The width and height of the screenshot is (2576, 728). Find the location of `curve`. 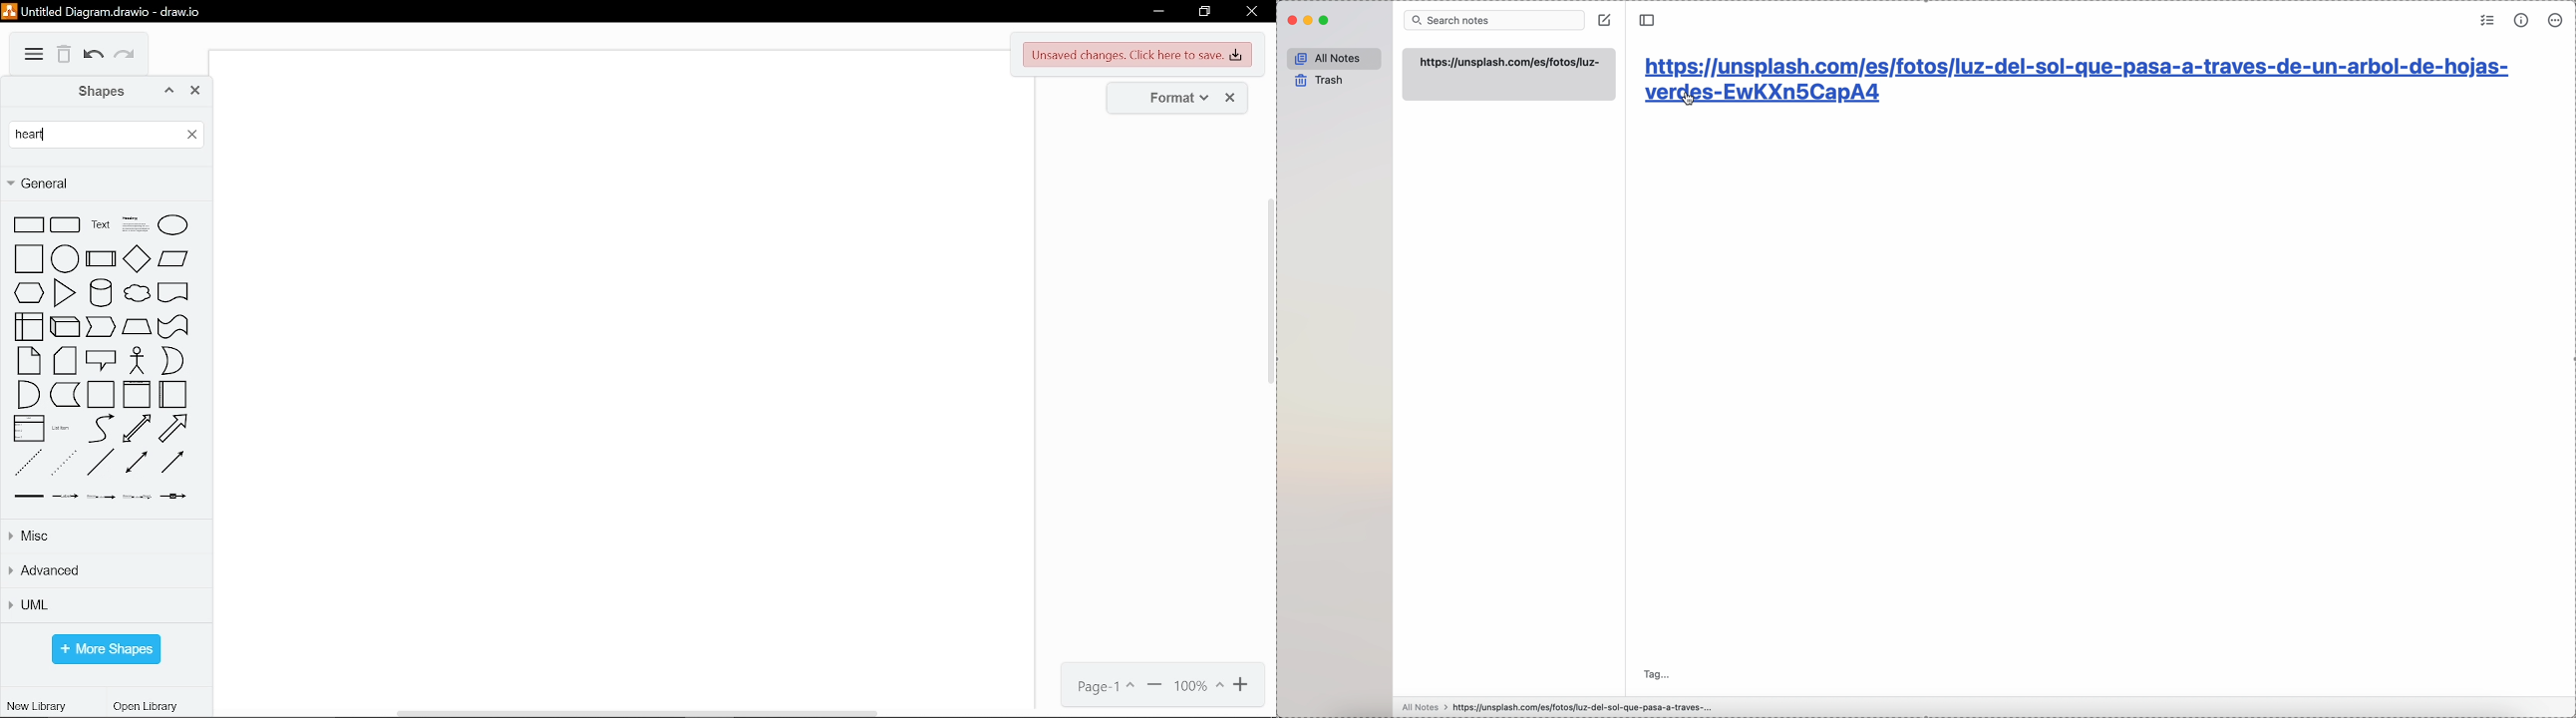

curve is located at coordinates (99, 429).